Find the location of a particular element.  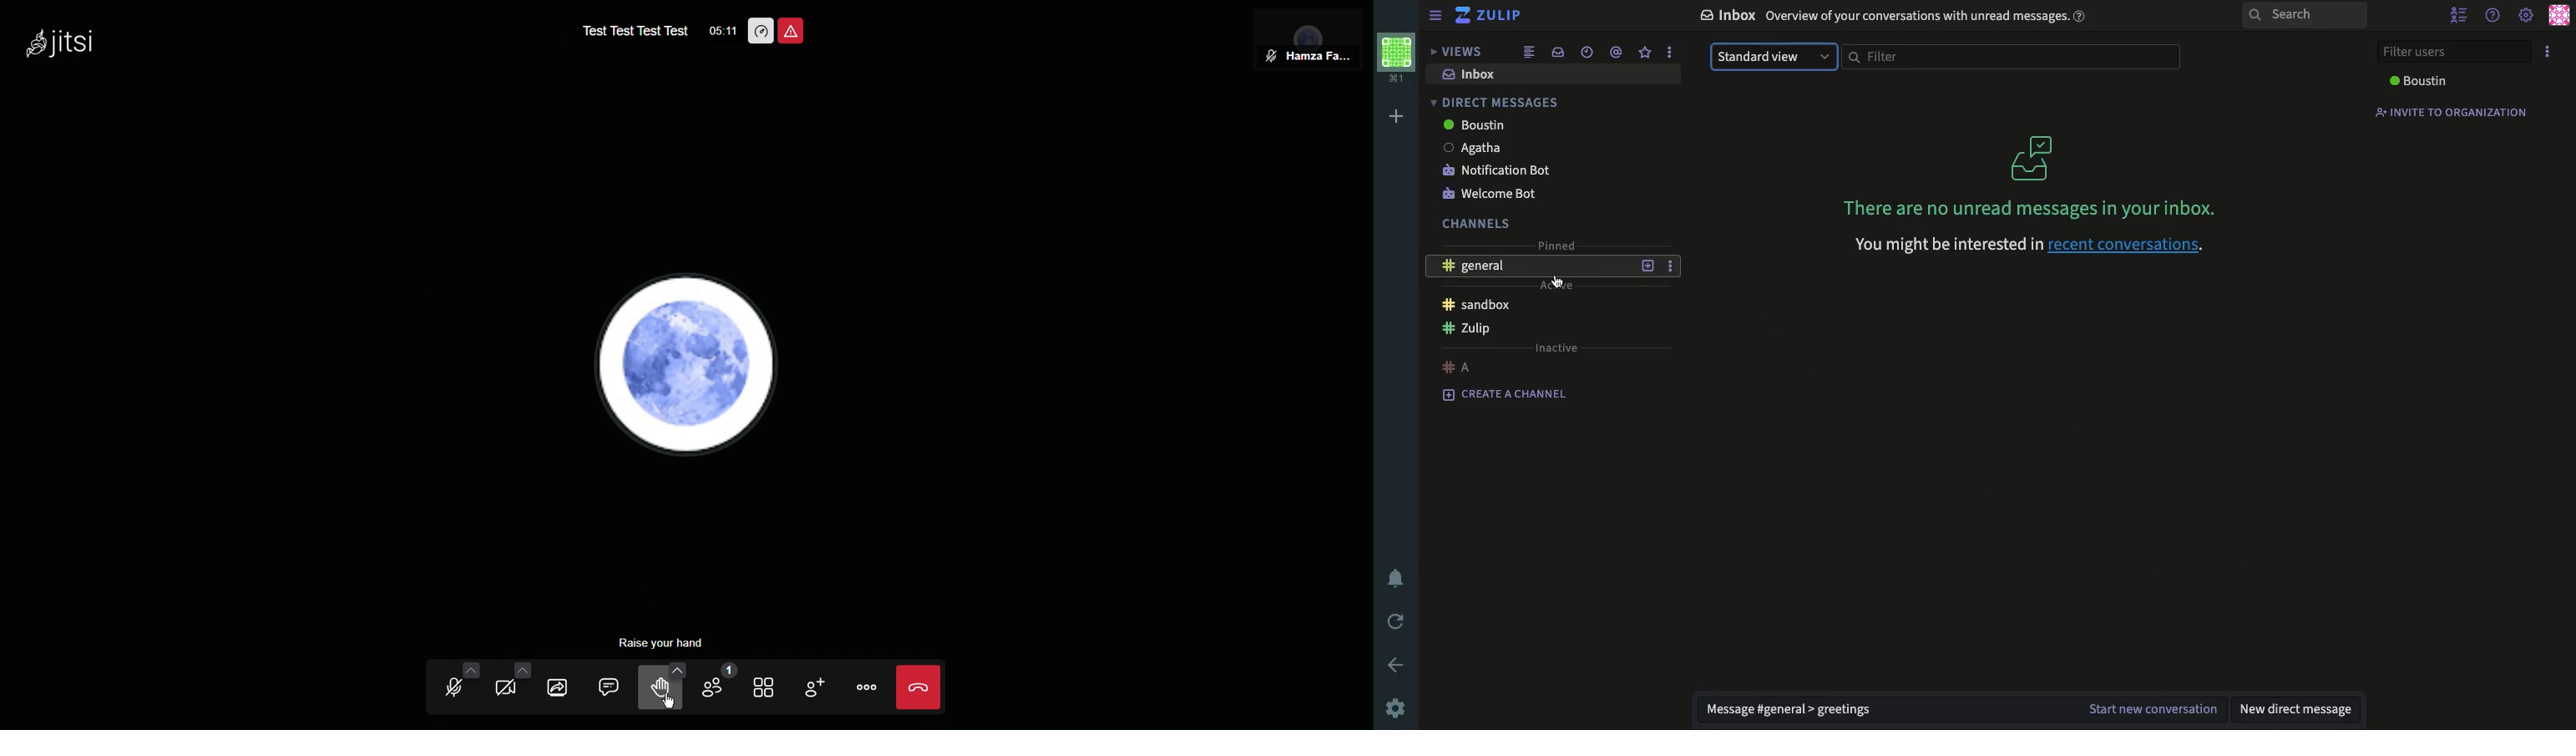

05:11 is located at coordinates (719, 31).